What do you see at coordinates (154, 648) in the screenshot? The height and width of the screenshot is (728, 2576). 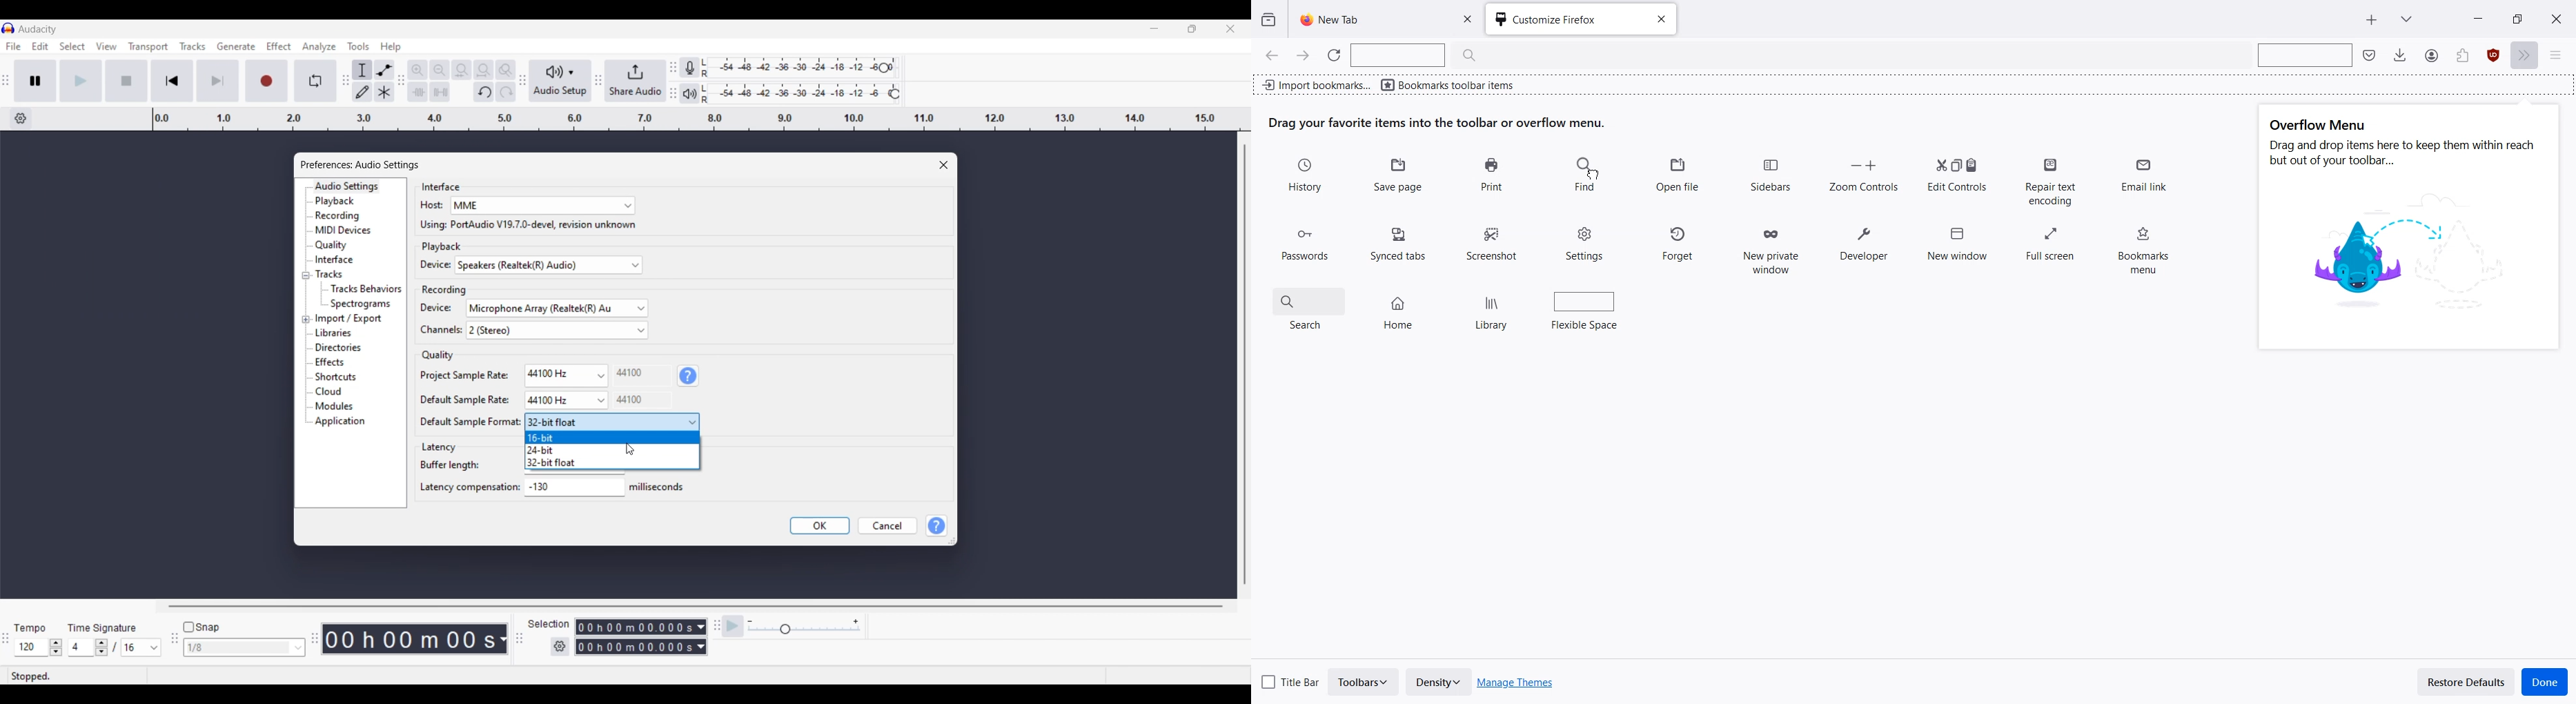 I see `Time signature options` at bounding box center [154, 648].